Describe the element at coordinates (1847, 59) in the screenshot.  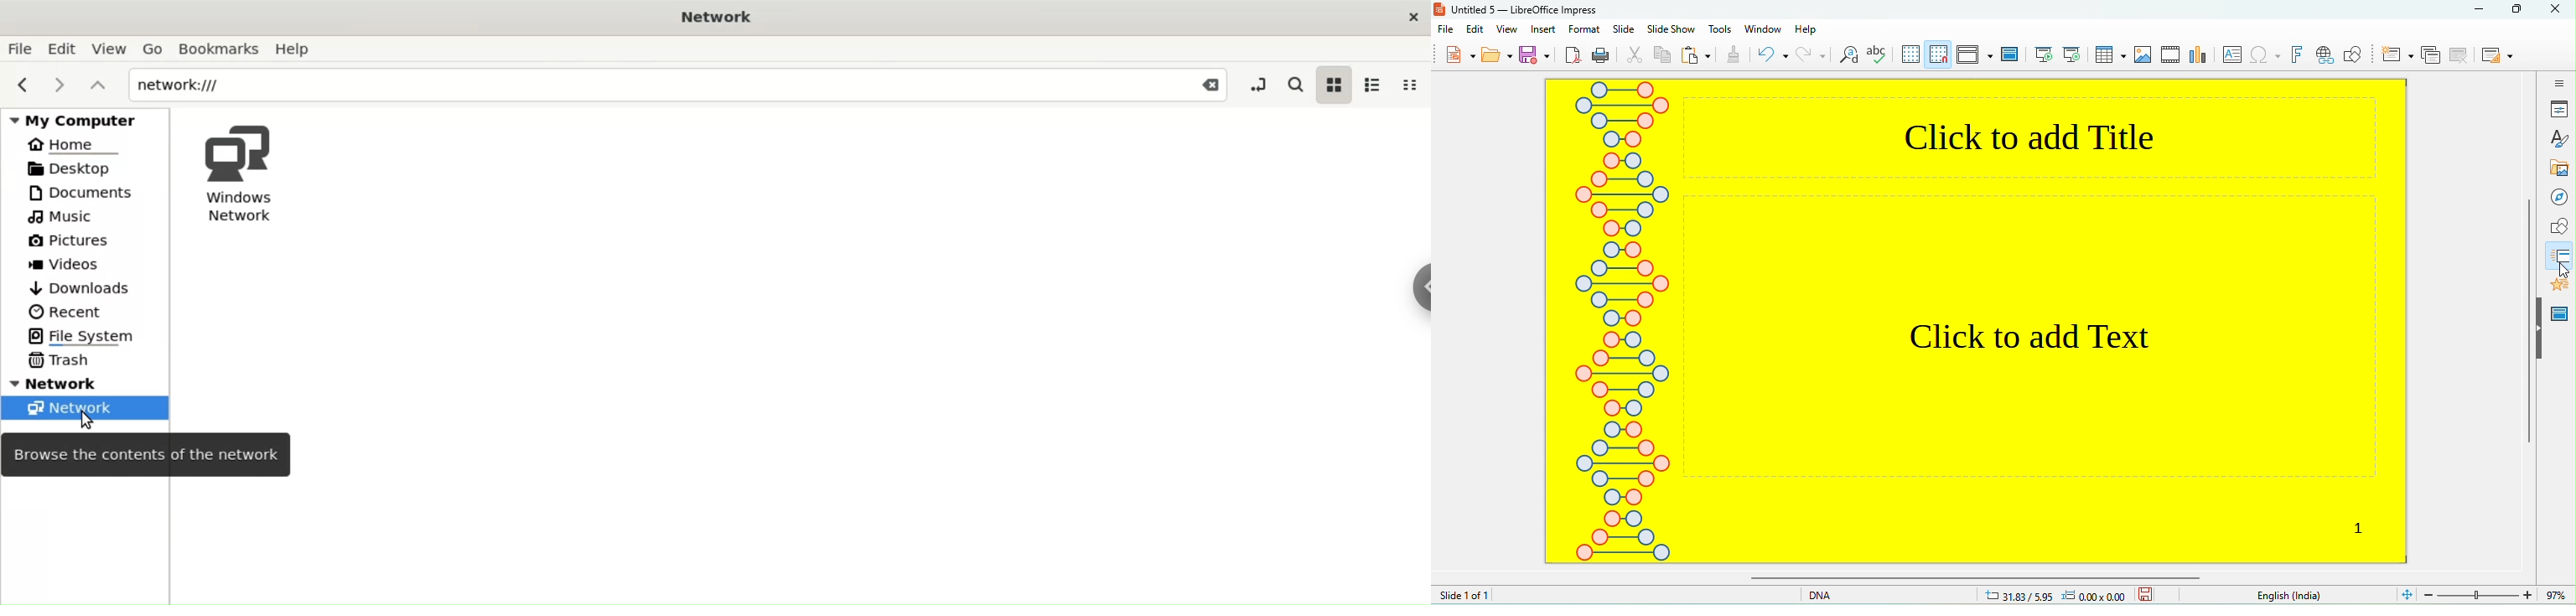
I see `find and replace` at that location.